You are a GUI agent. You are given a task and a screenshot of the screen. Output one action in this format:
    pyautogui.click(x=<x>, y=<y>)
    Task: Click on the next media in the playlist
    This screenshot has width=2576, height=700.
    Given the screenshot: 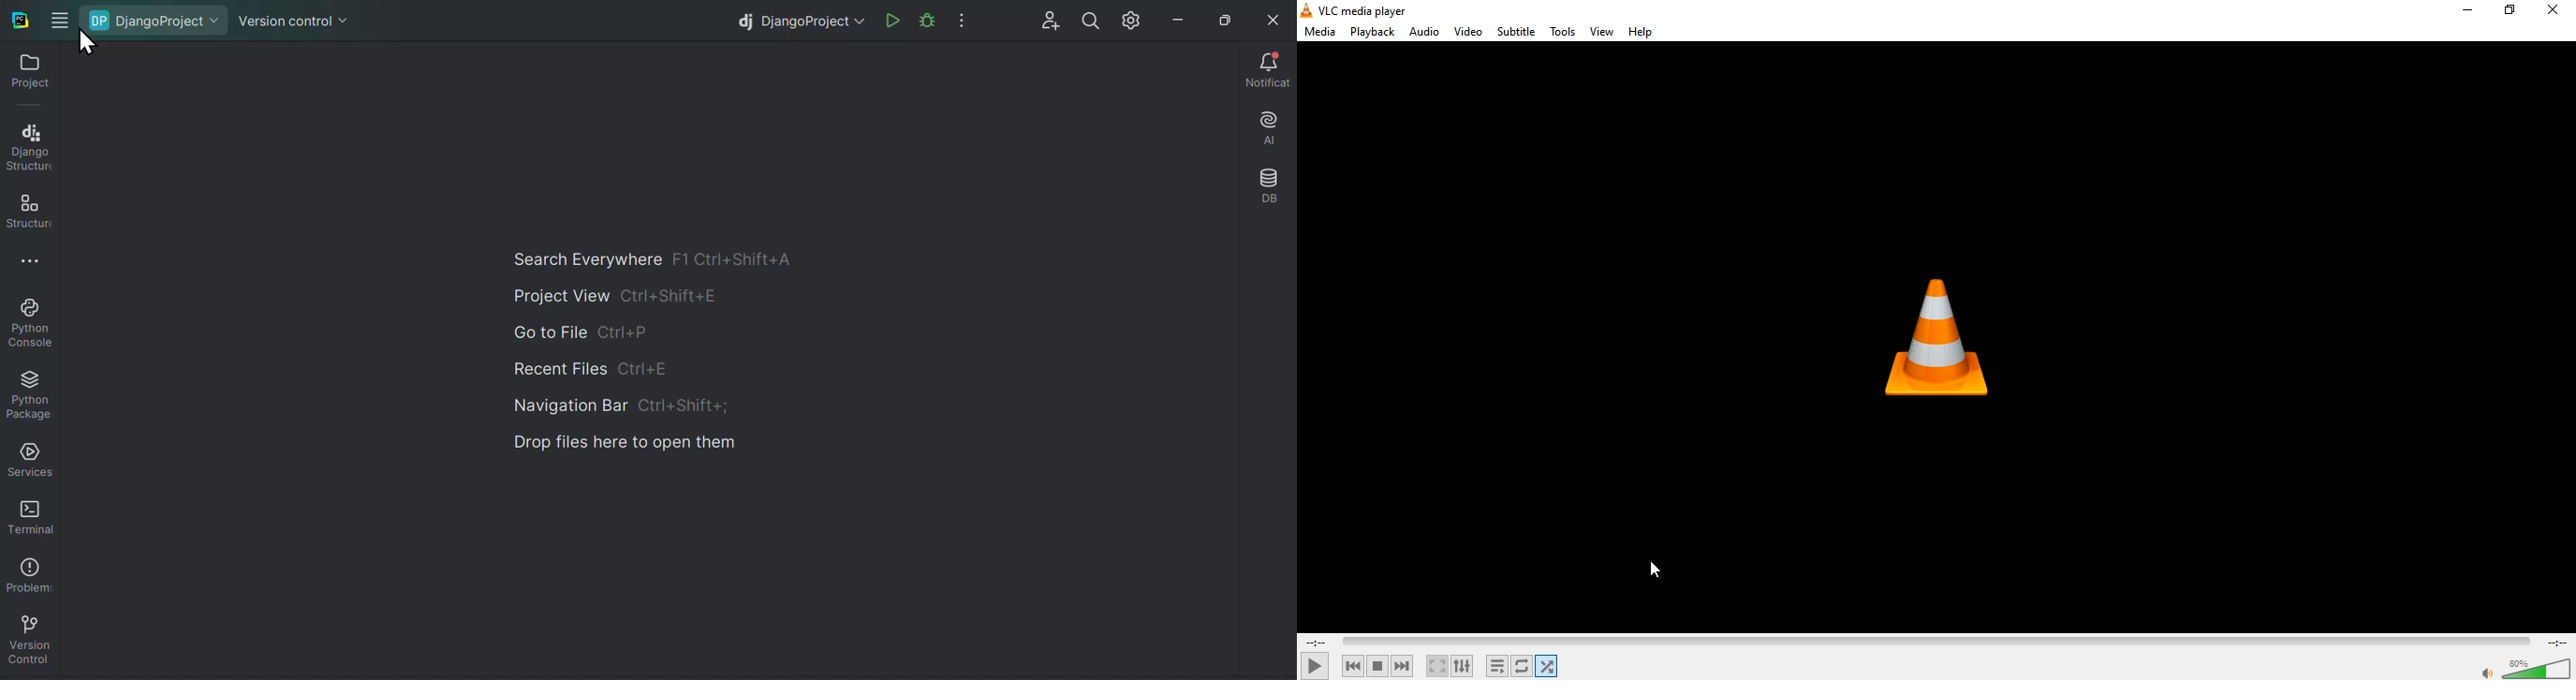 What is the action you would take?
    pyautogui.click(x=1404, y=666)
    